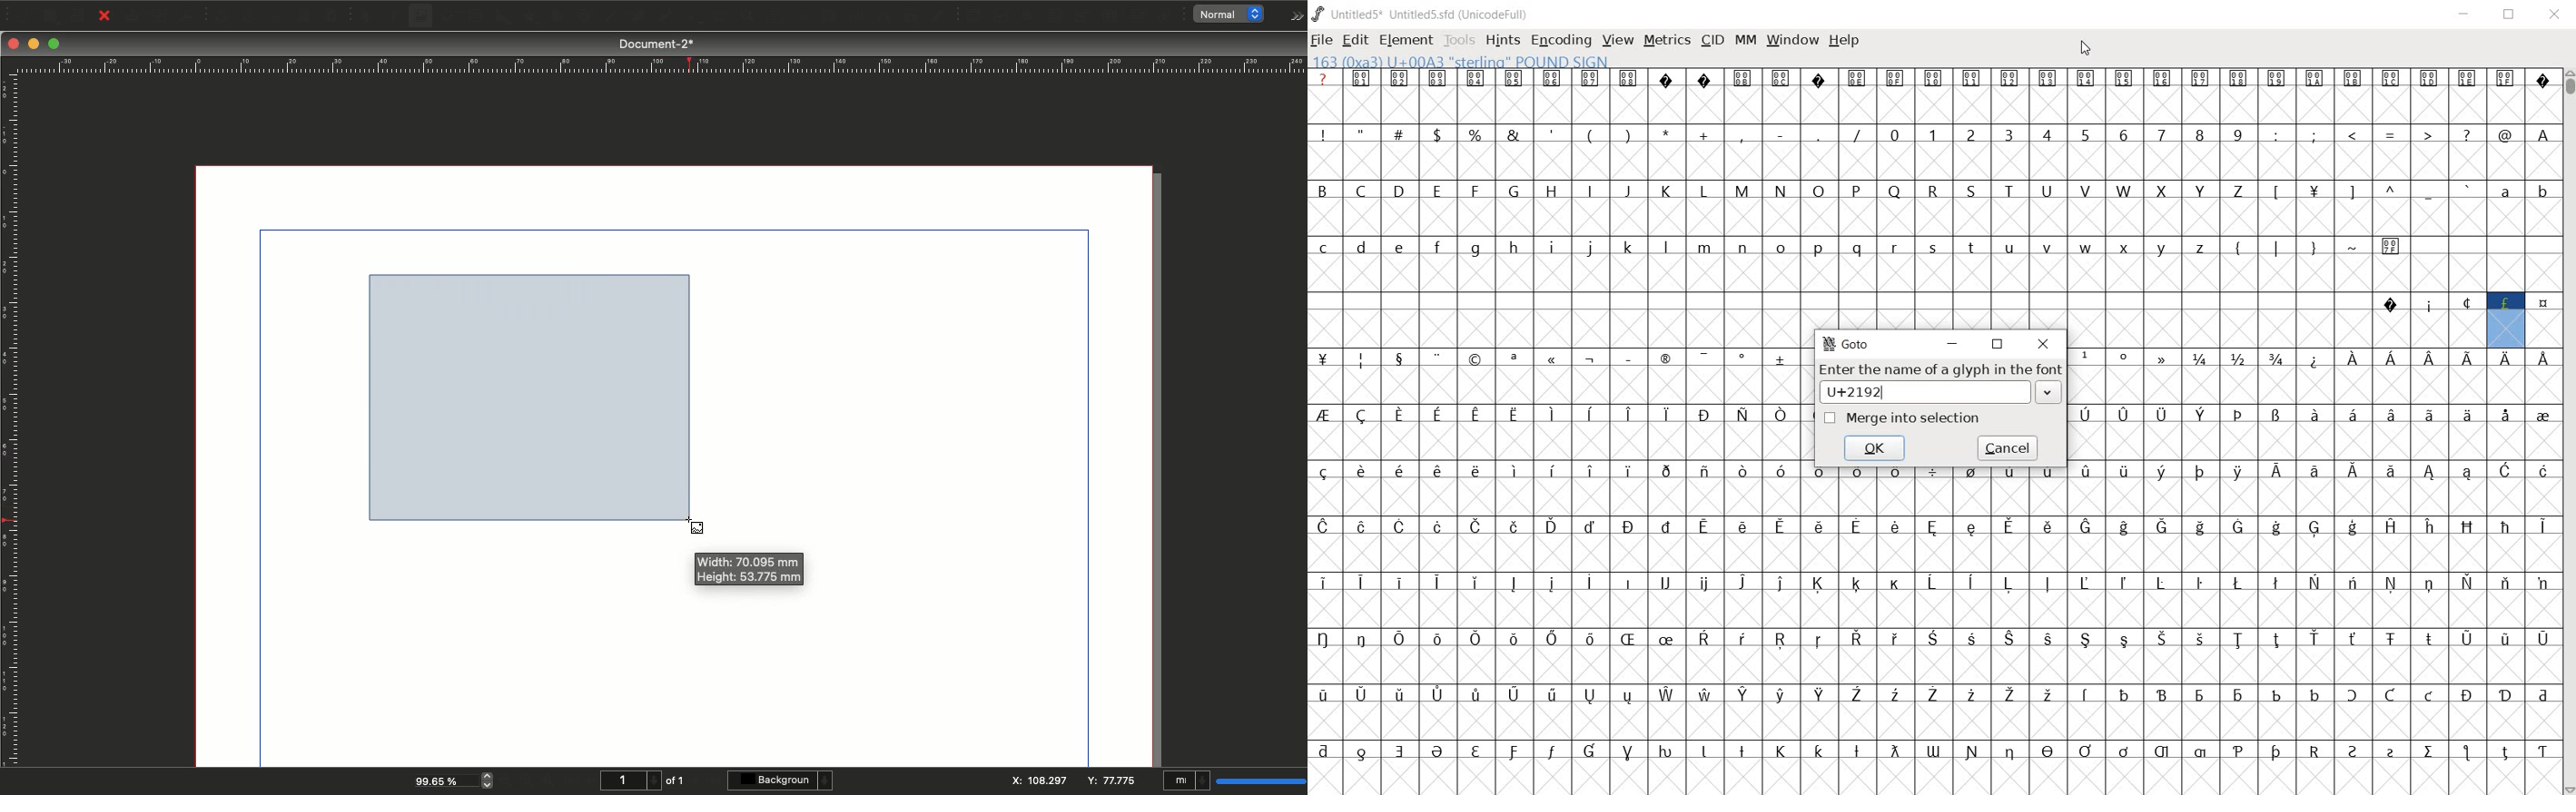 Image resolution: width=2576 pixels, height=812 pixels. Describe the element at coordinates (1458, 41) in the screenshot. I see `TOOLS` at that location.